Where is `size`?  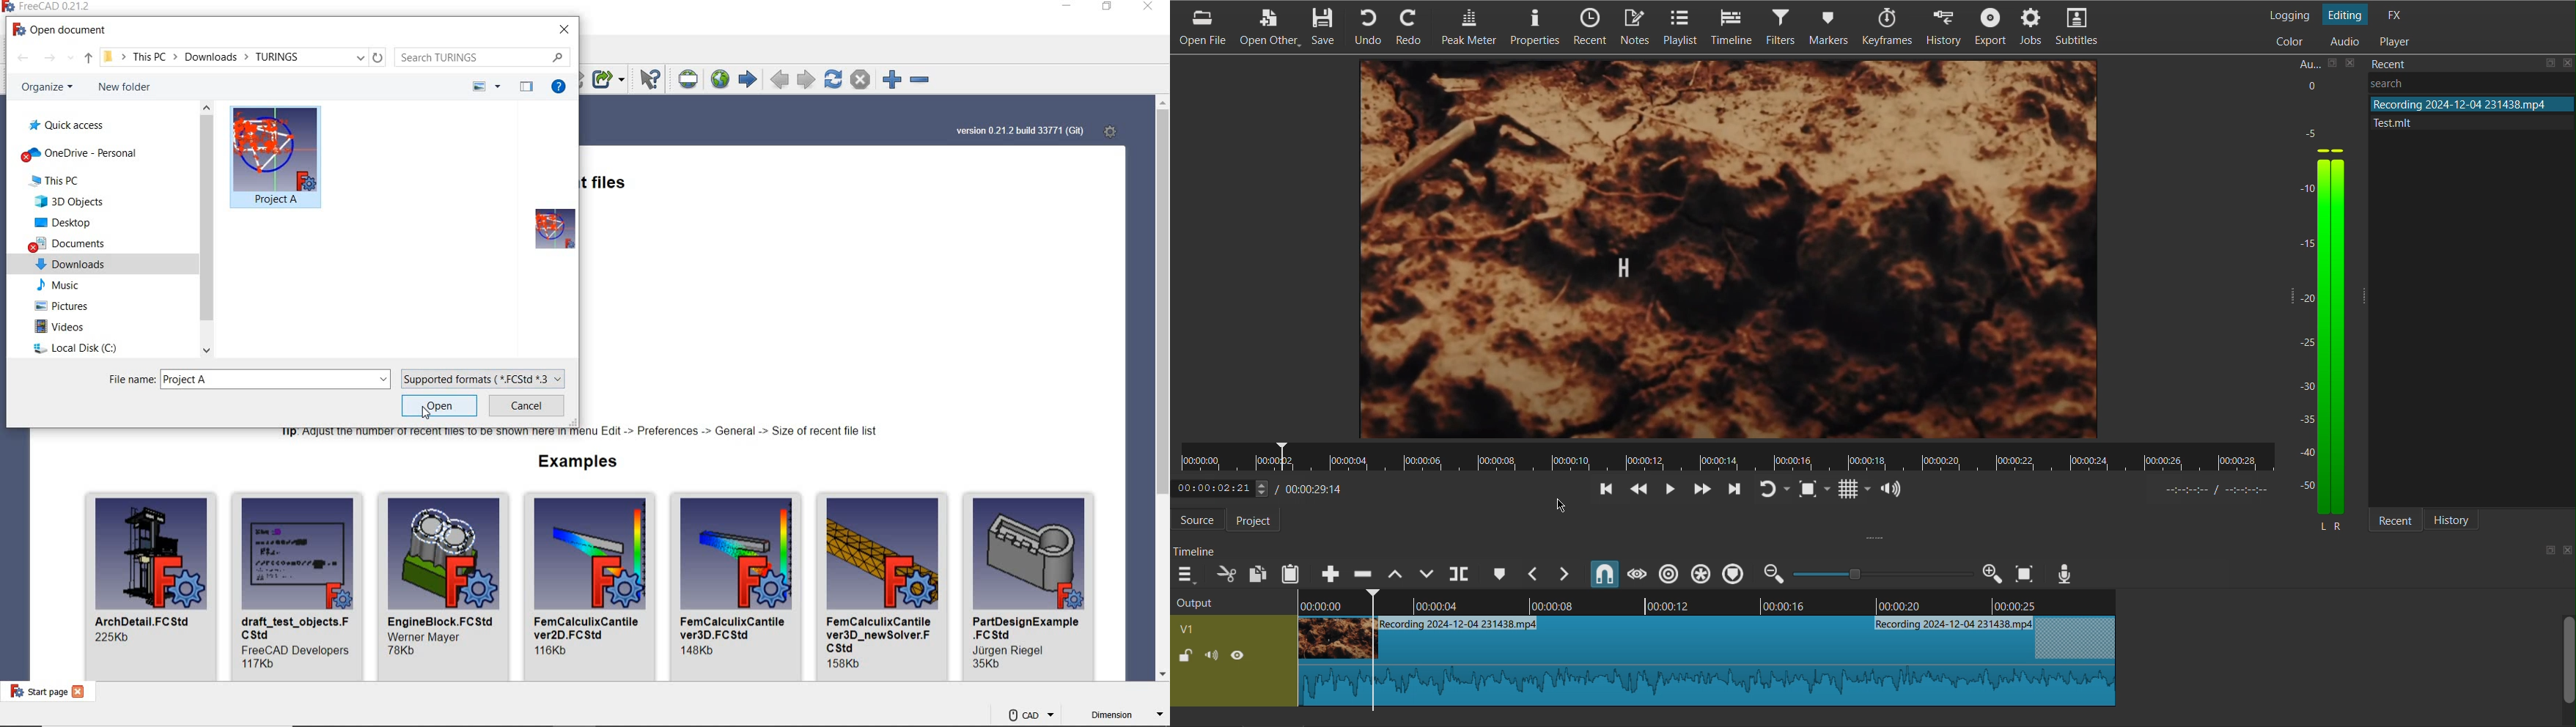 size is located at coordinates (404, 650).